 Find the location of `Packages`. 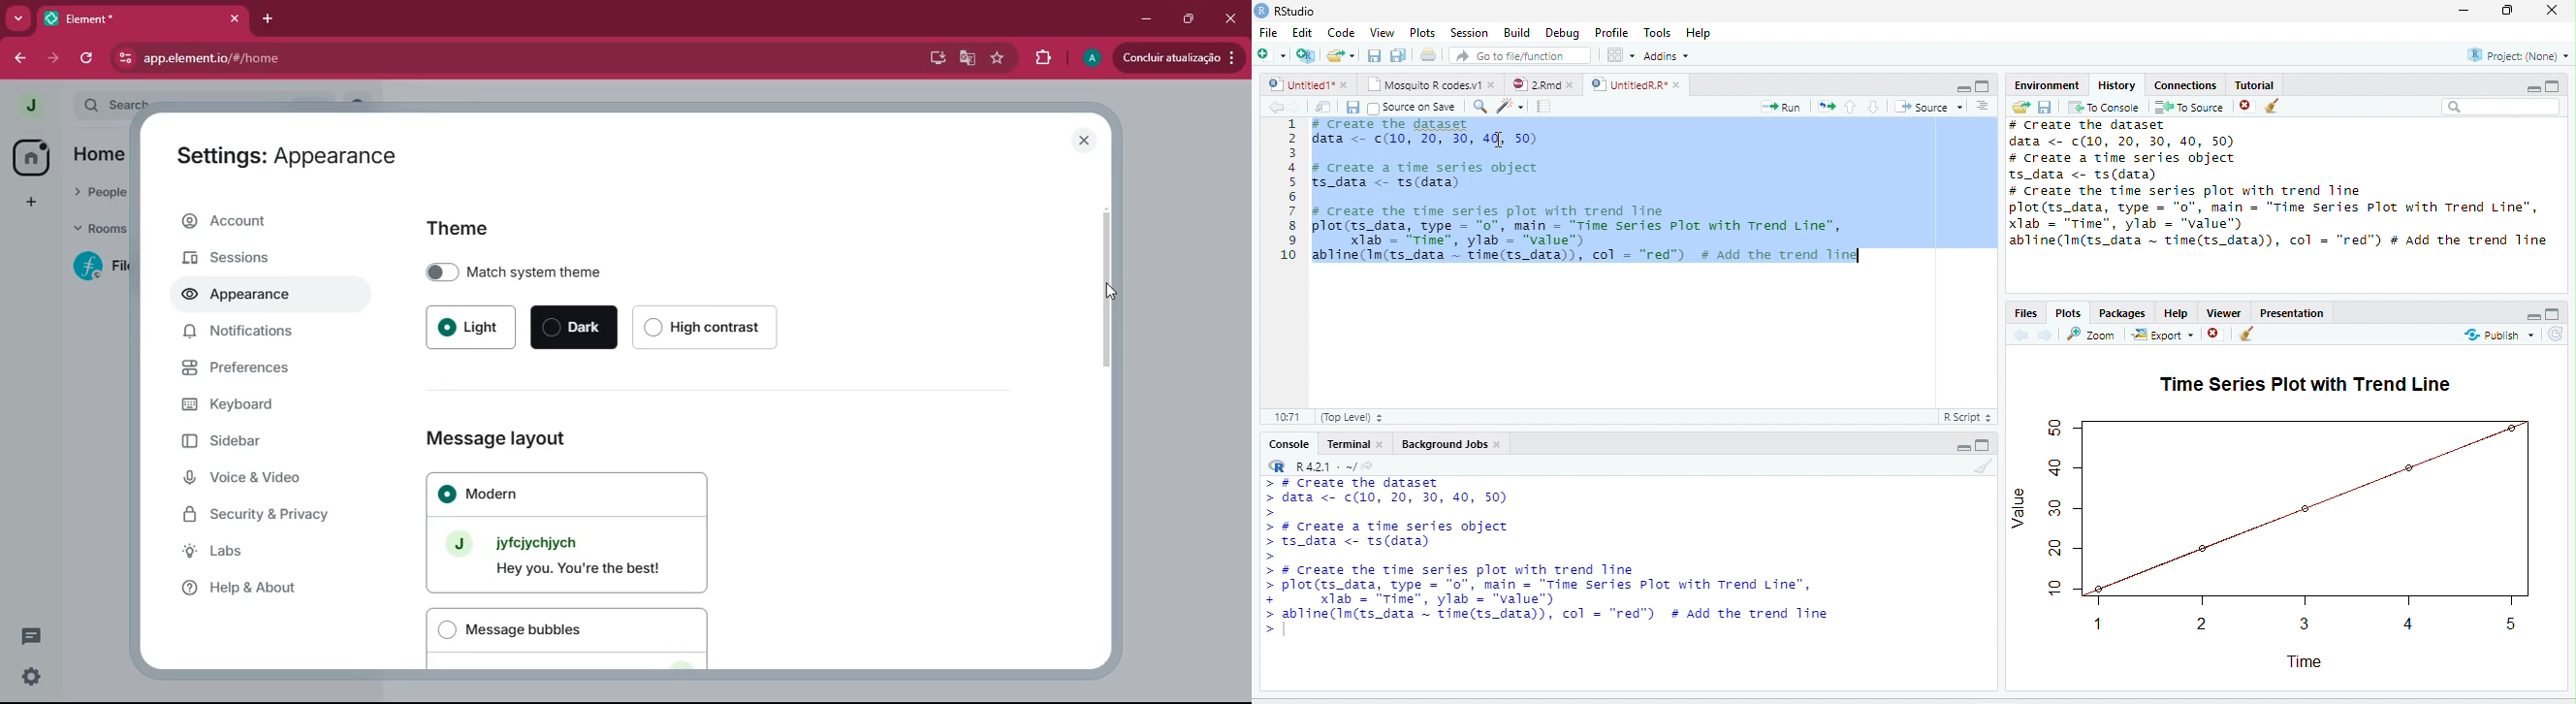

Packages is located at coordinates (2121, 312).